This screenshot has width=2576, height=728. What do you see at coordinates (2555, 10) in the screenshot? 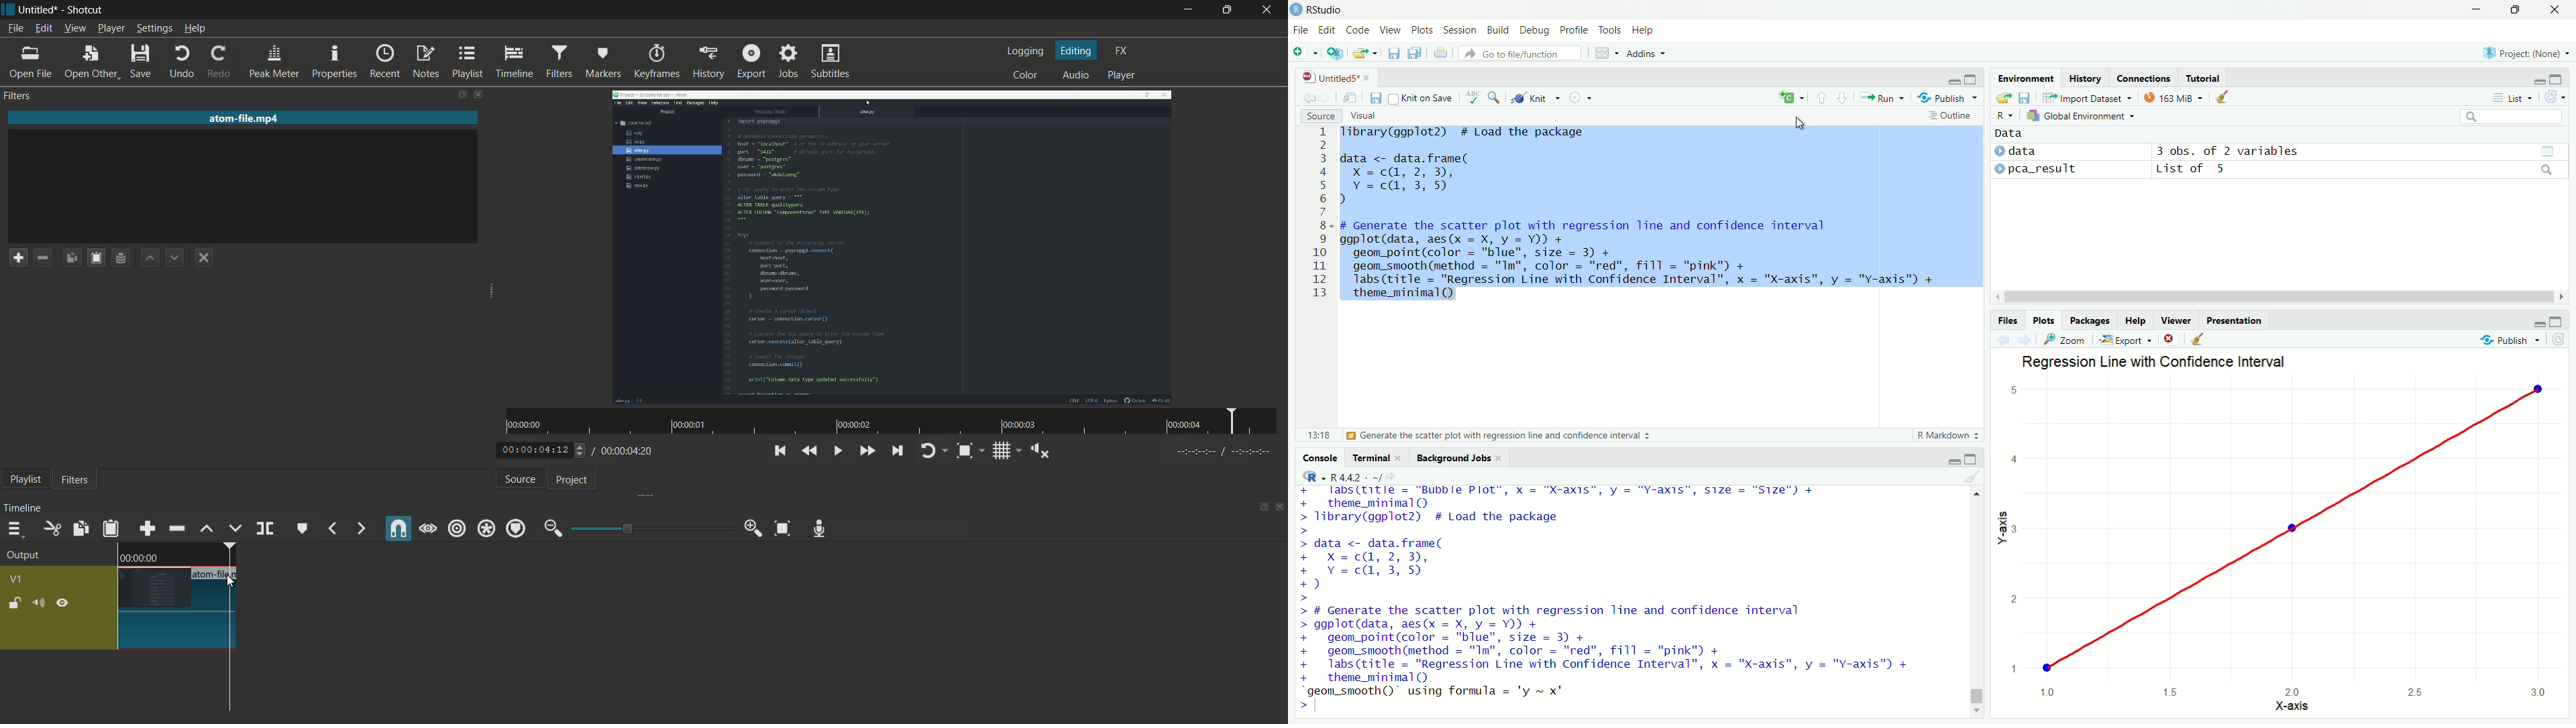
I see `close` at bounding box center [2555, 10].